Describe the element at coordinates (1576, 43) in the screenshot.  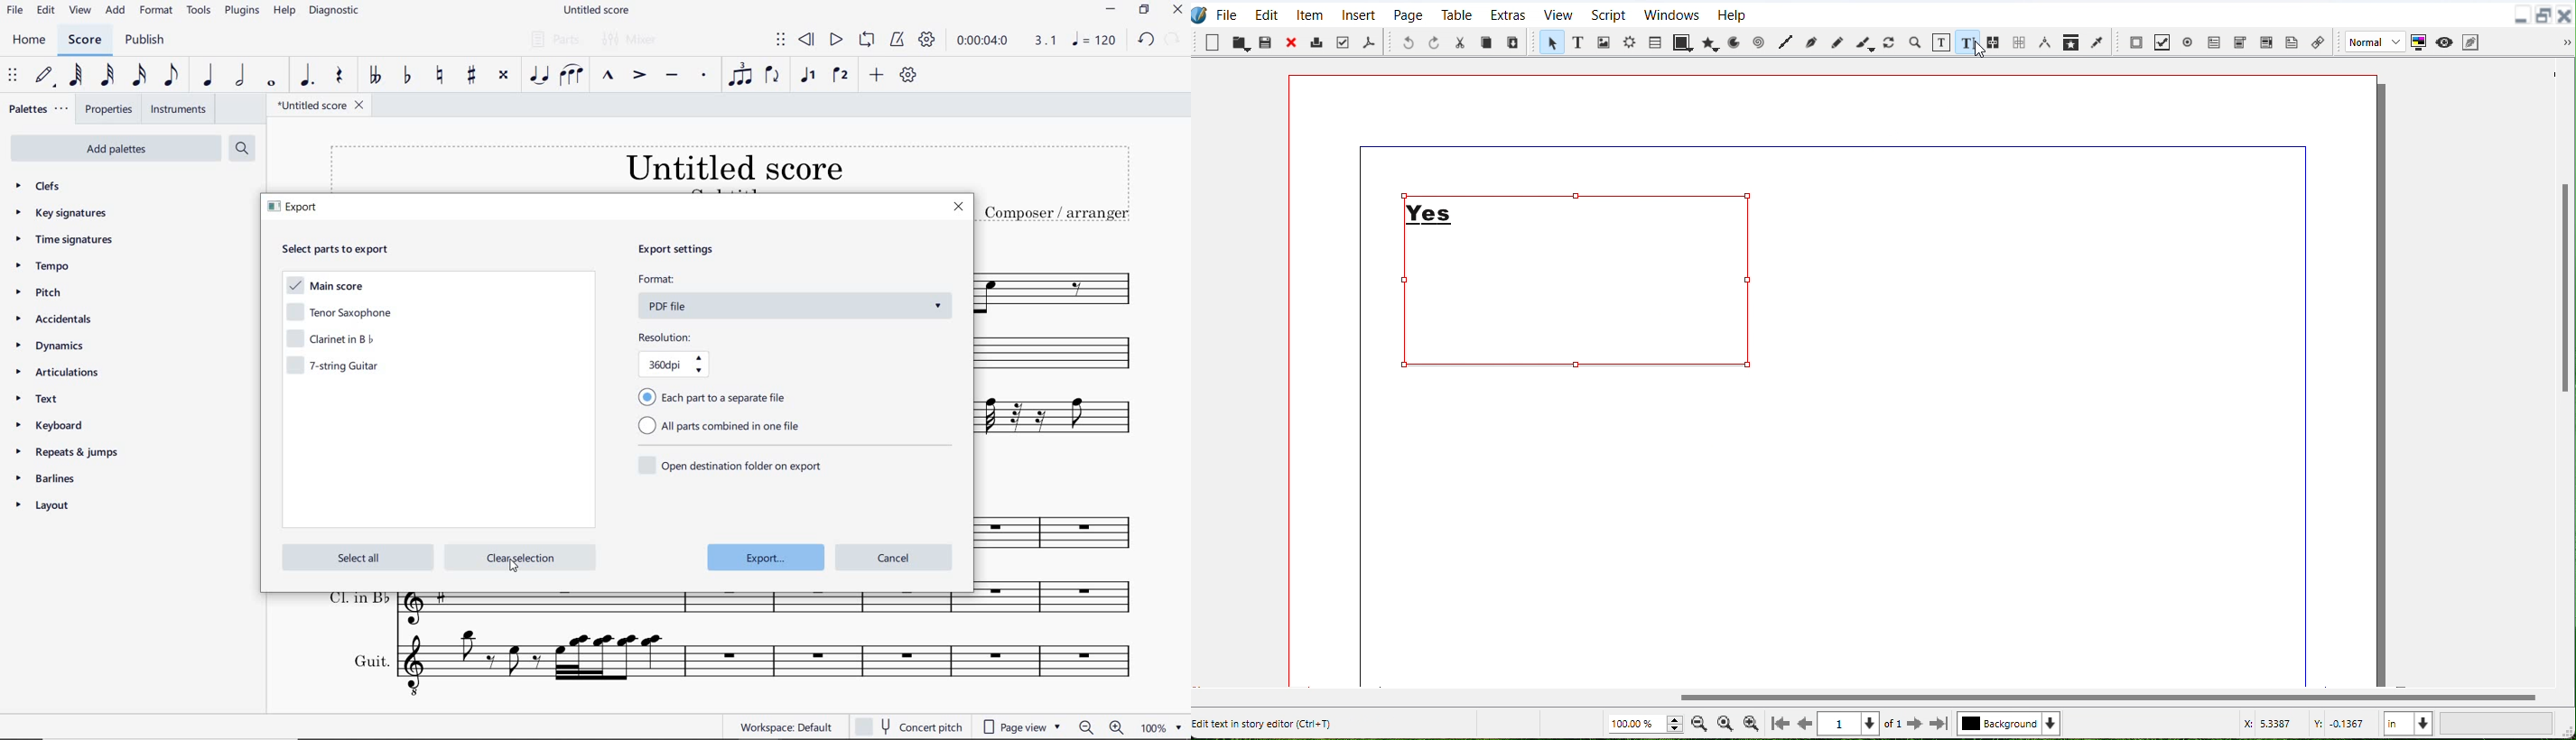
I see `Text Frame` at that location.